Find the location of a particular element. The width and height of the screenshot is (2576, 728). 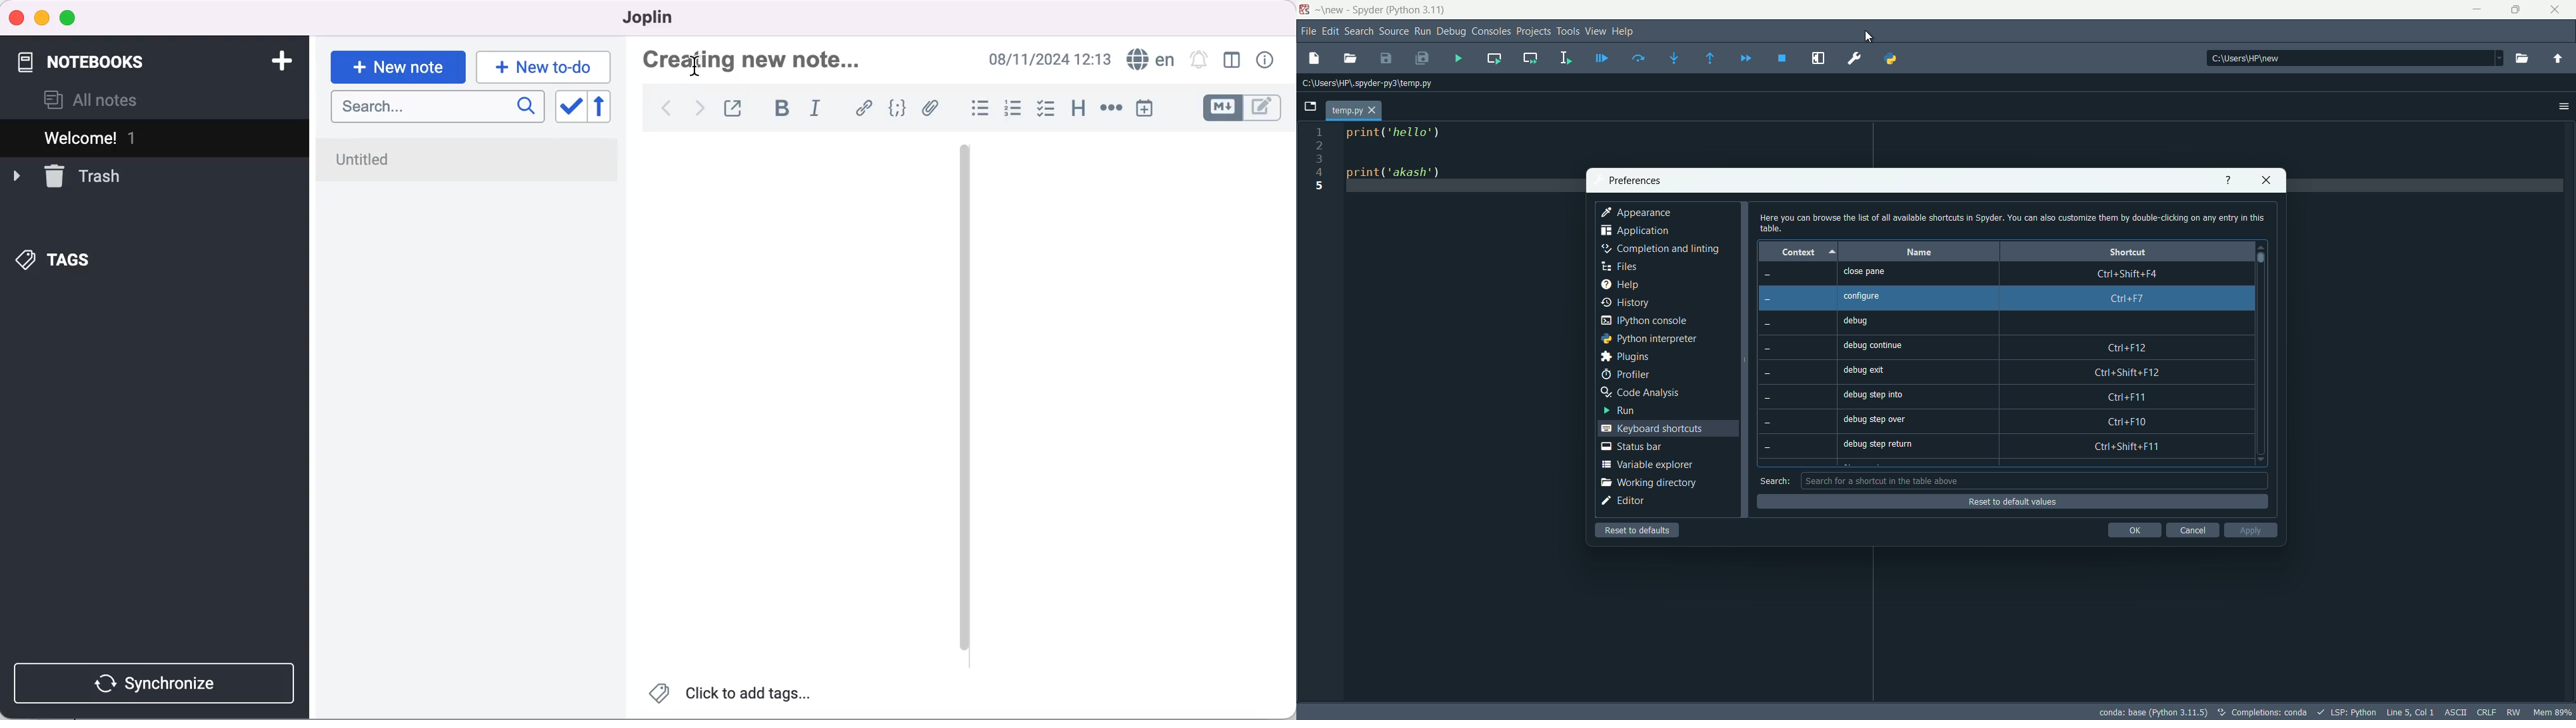

maximize current pane is located at coordinates (1818, 59).